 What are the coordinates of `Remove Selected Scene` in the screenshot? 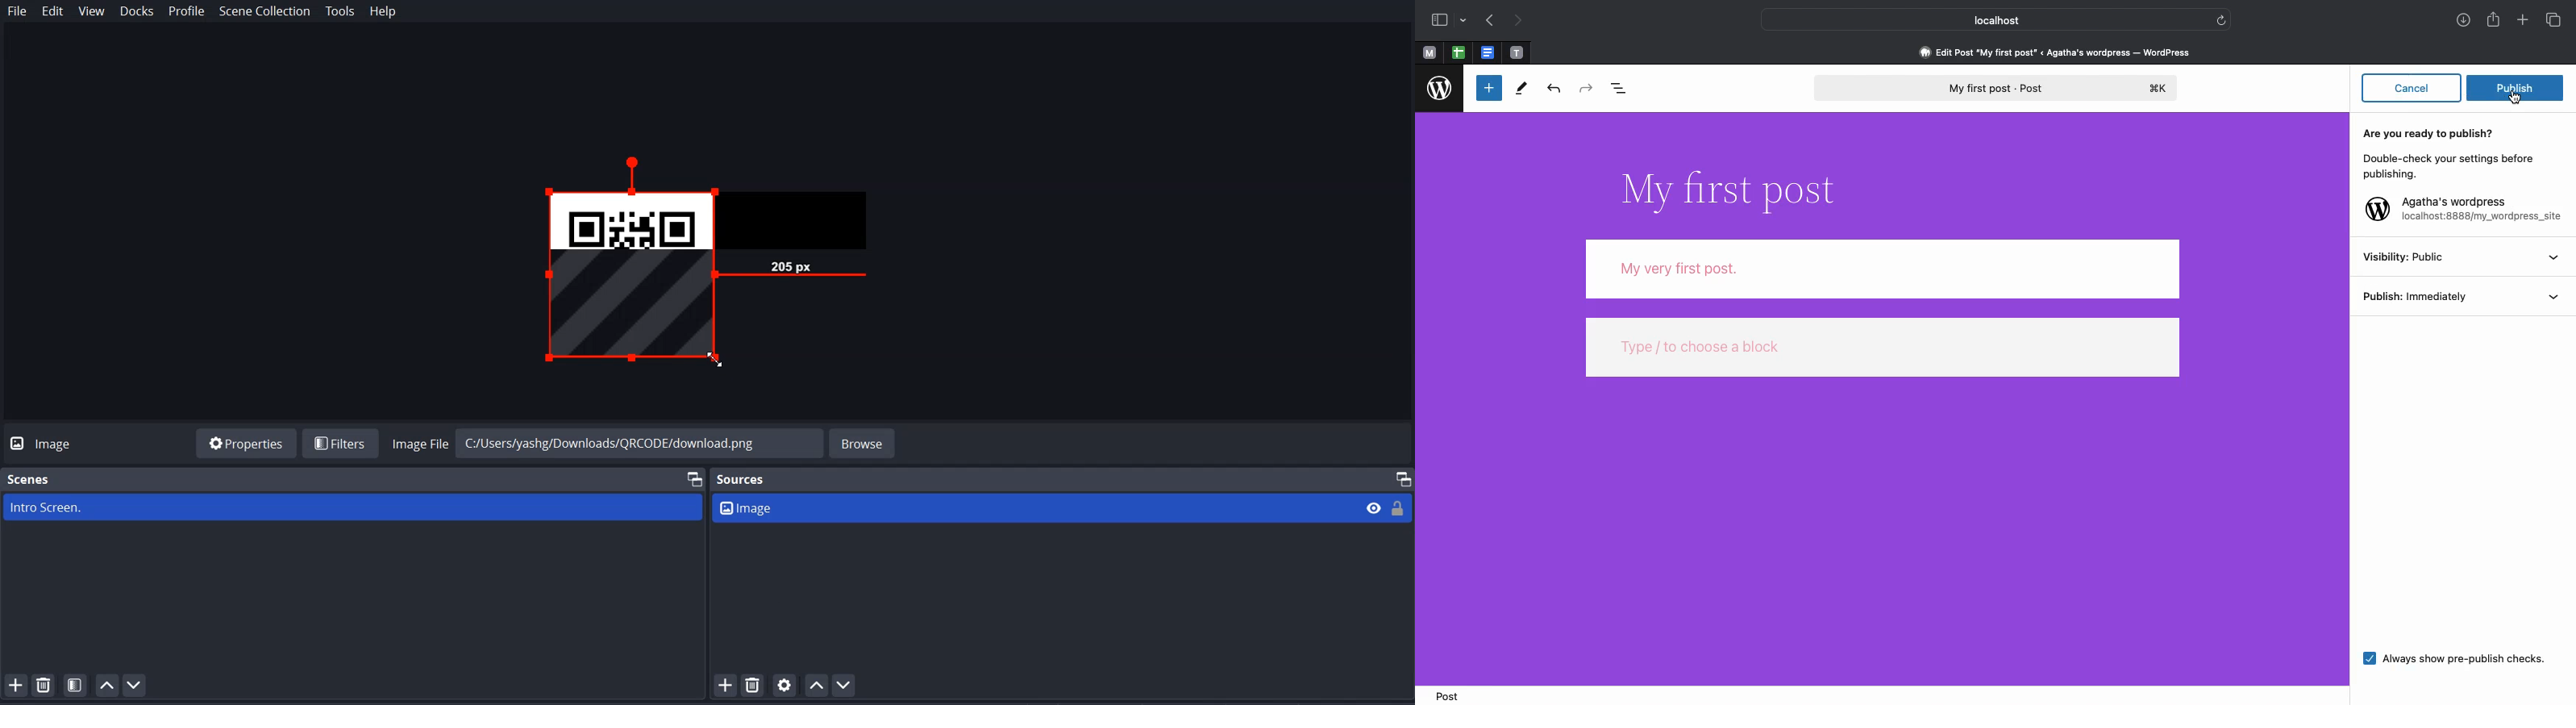 It's located at (46, 685).